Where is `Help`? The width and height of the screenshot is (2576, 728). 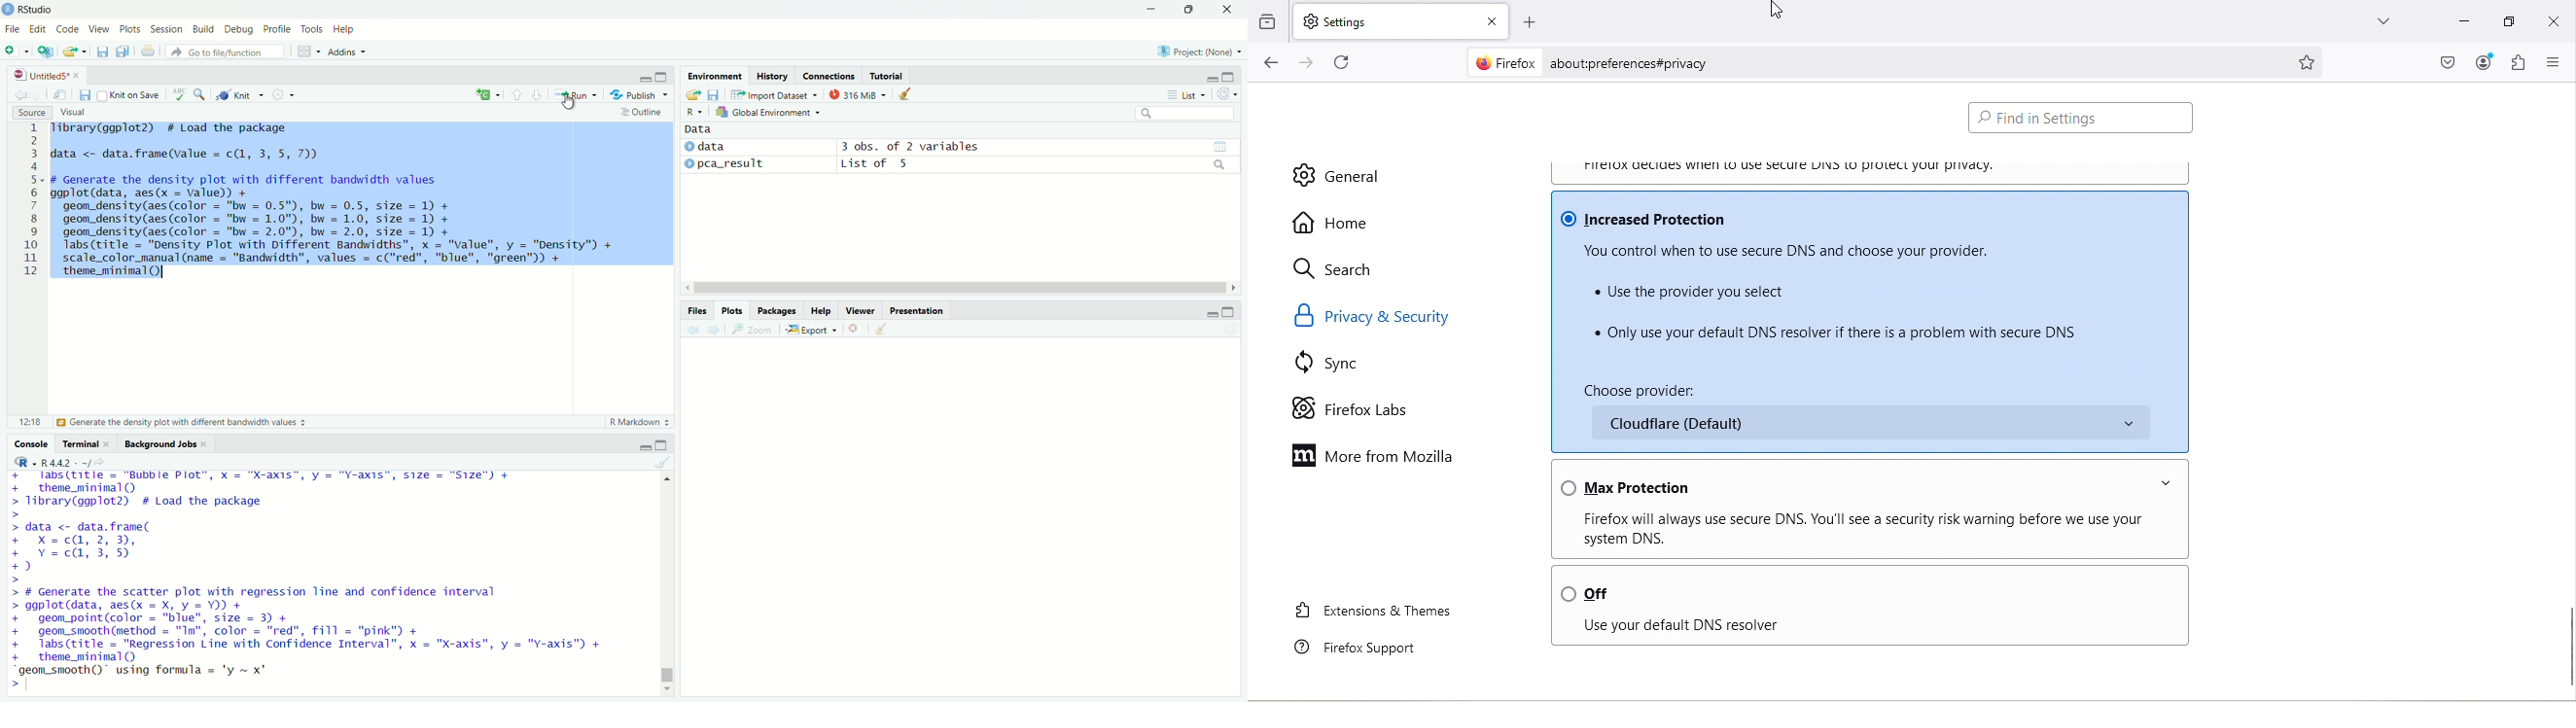
Help is located at coordinates (345, 29).